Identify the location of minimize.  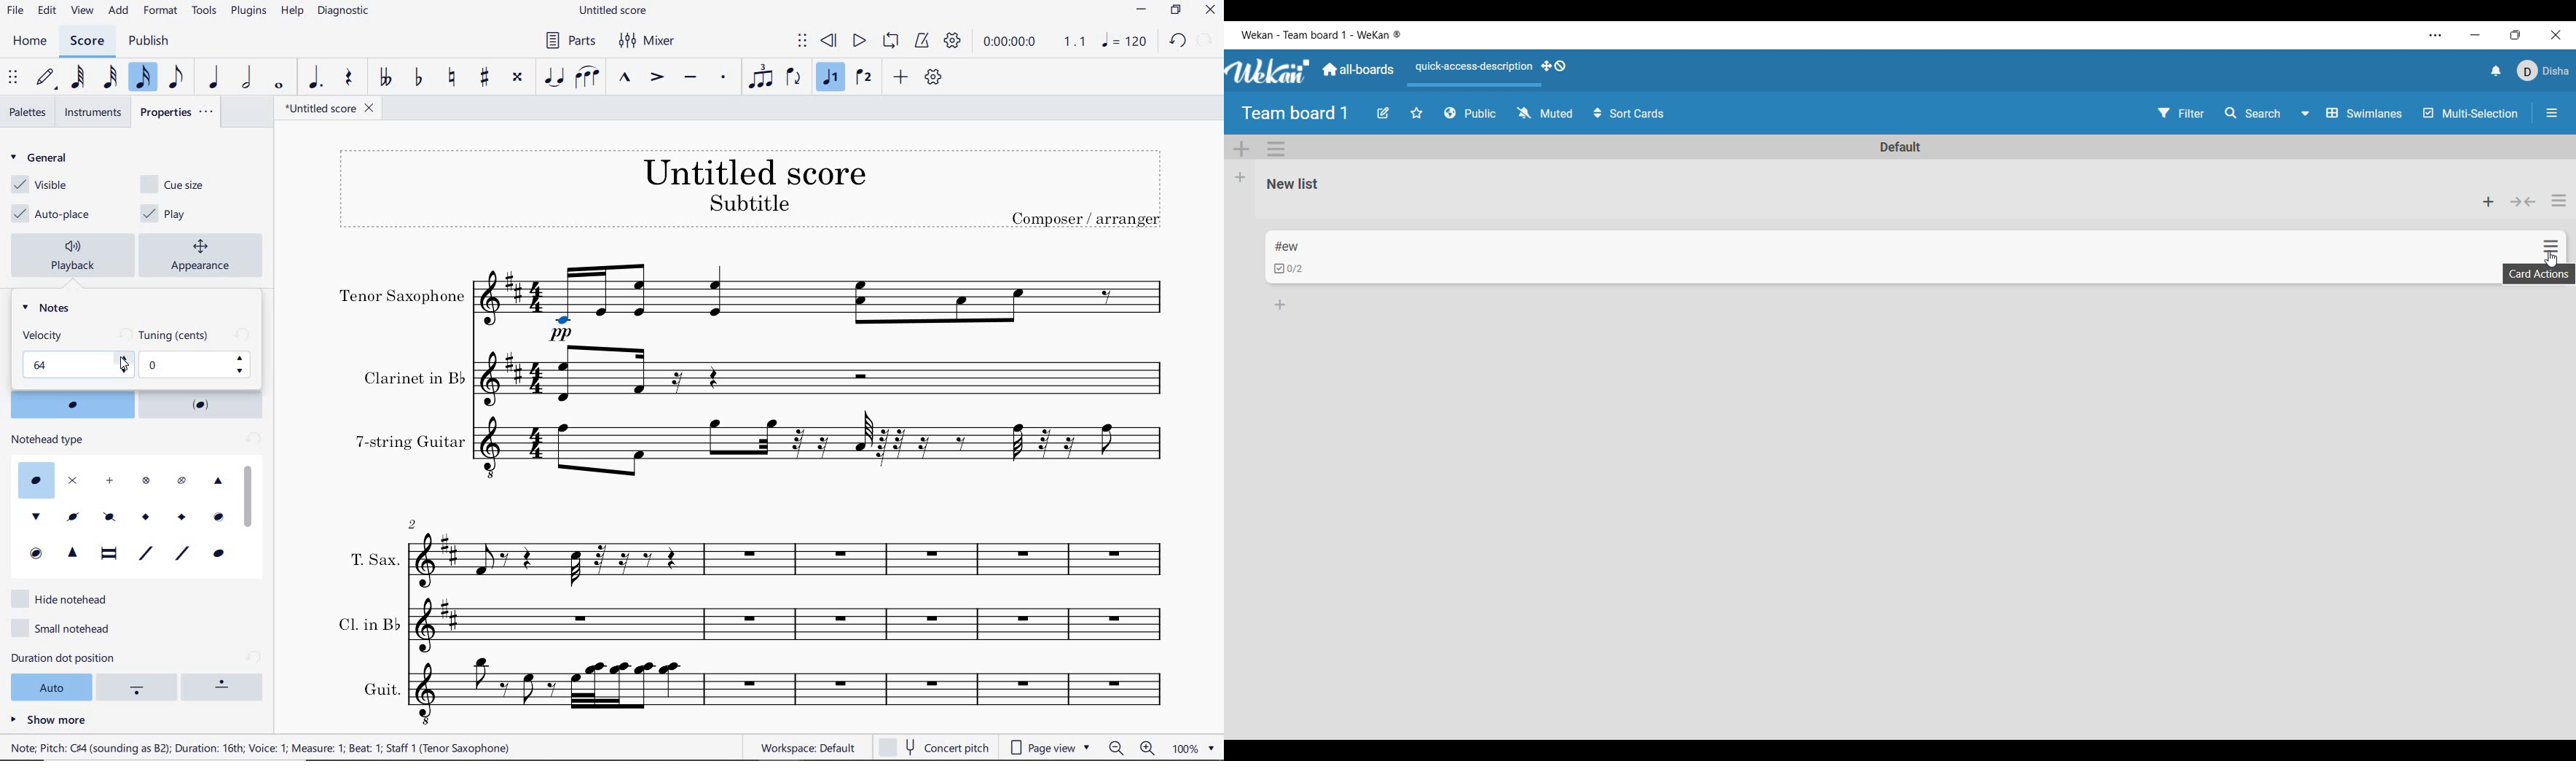
(1141, 9).